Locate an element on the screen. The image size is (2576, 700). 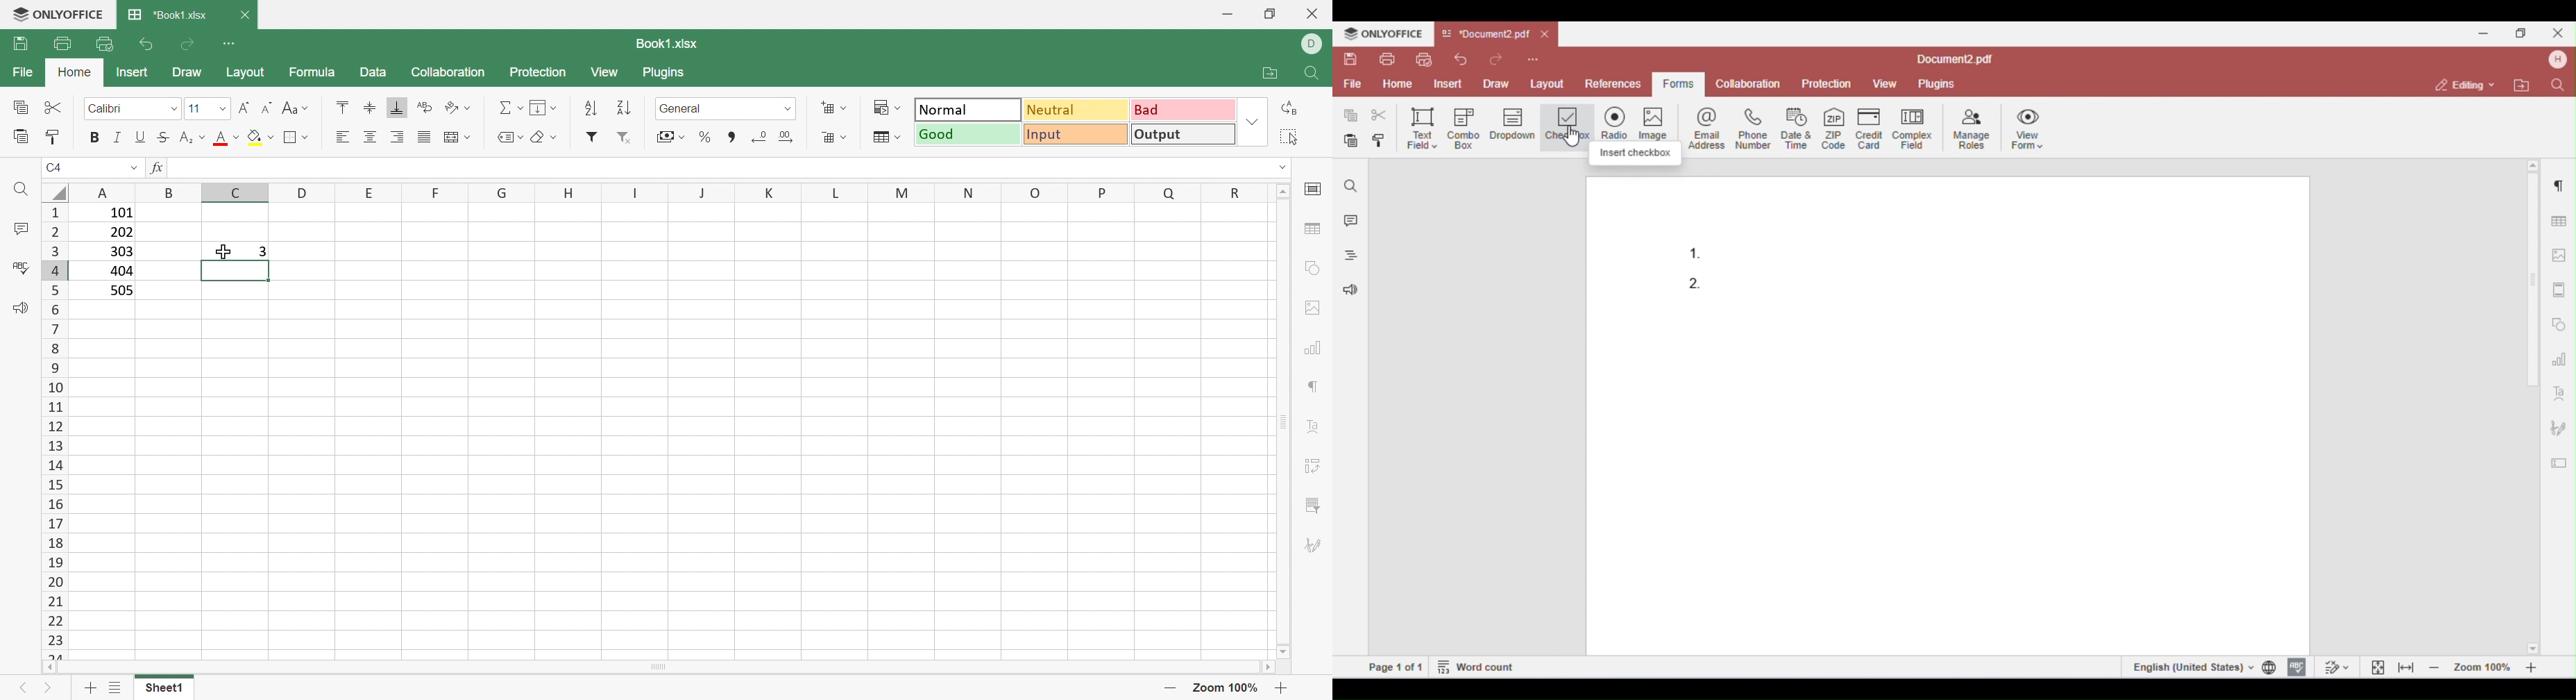
Ascending order is located at coordinates (595, 108).